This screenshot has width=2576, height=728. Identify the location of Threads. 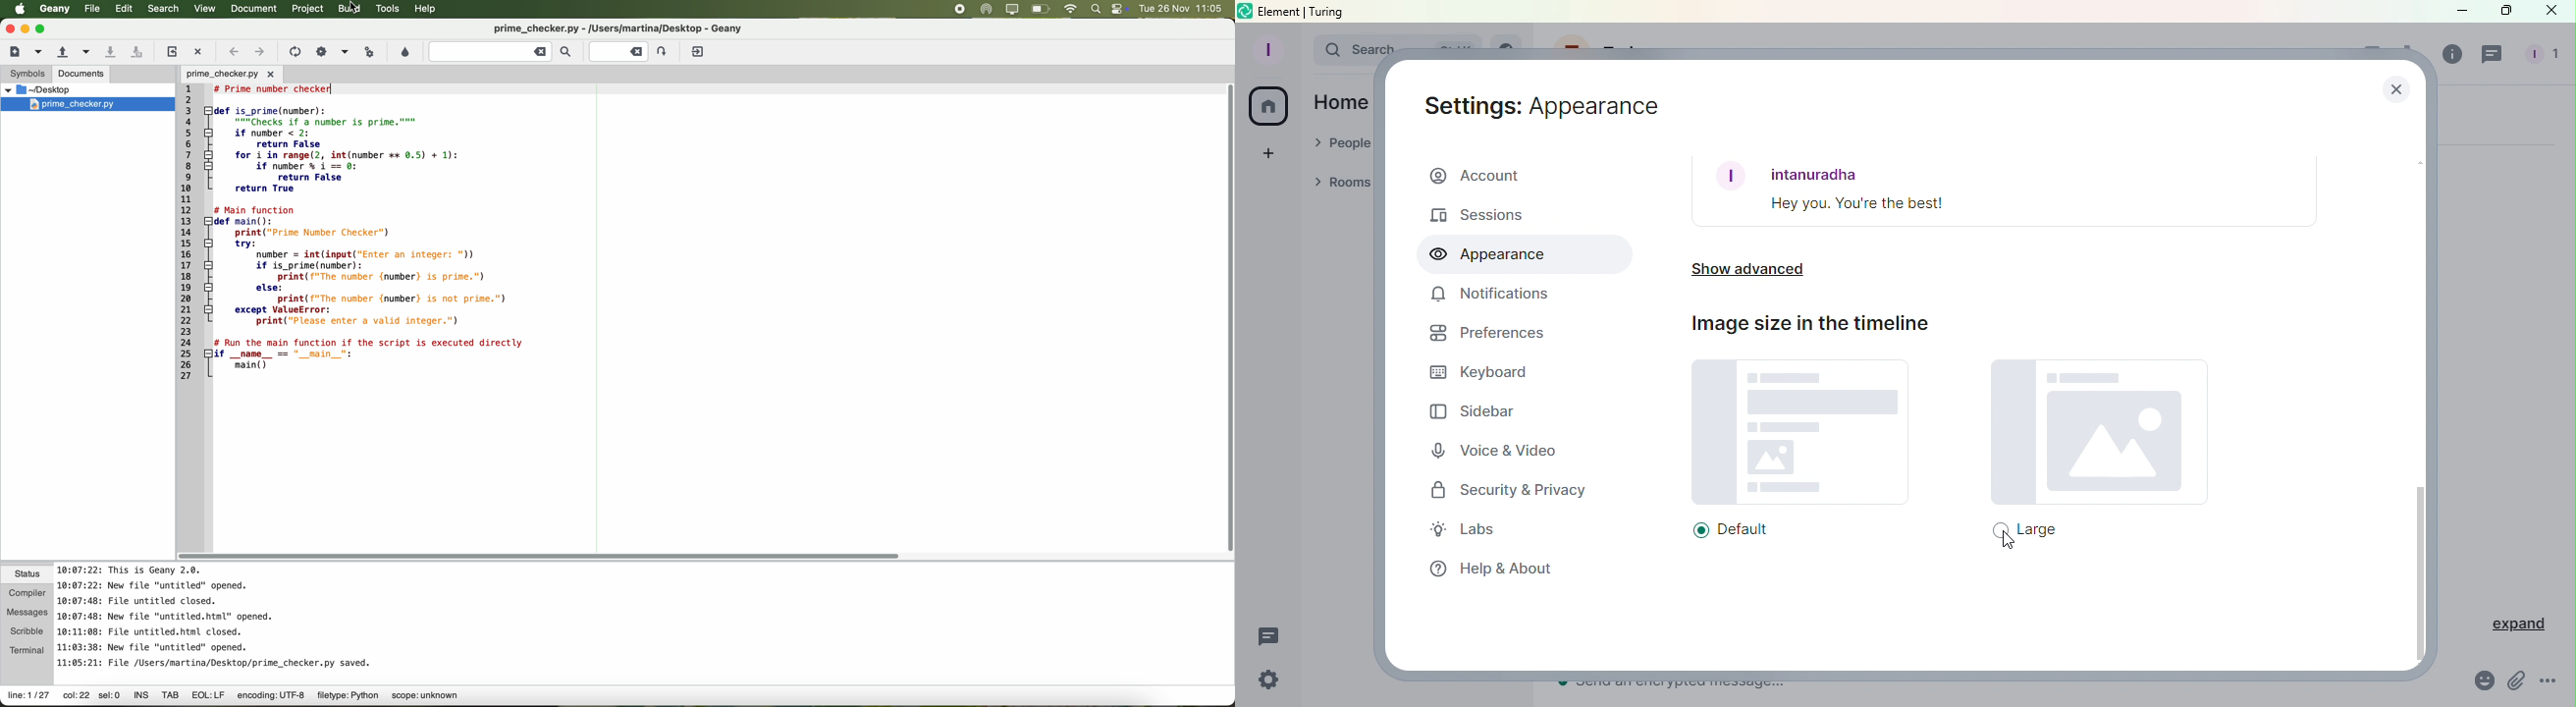
(1269, 637).